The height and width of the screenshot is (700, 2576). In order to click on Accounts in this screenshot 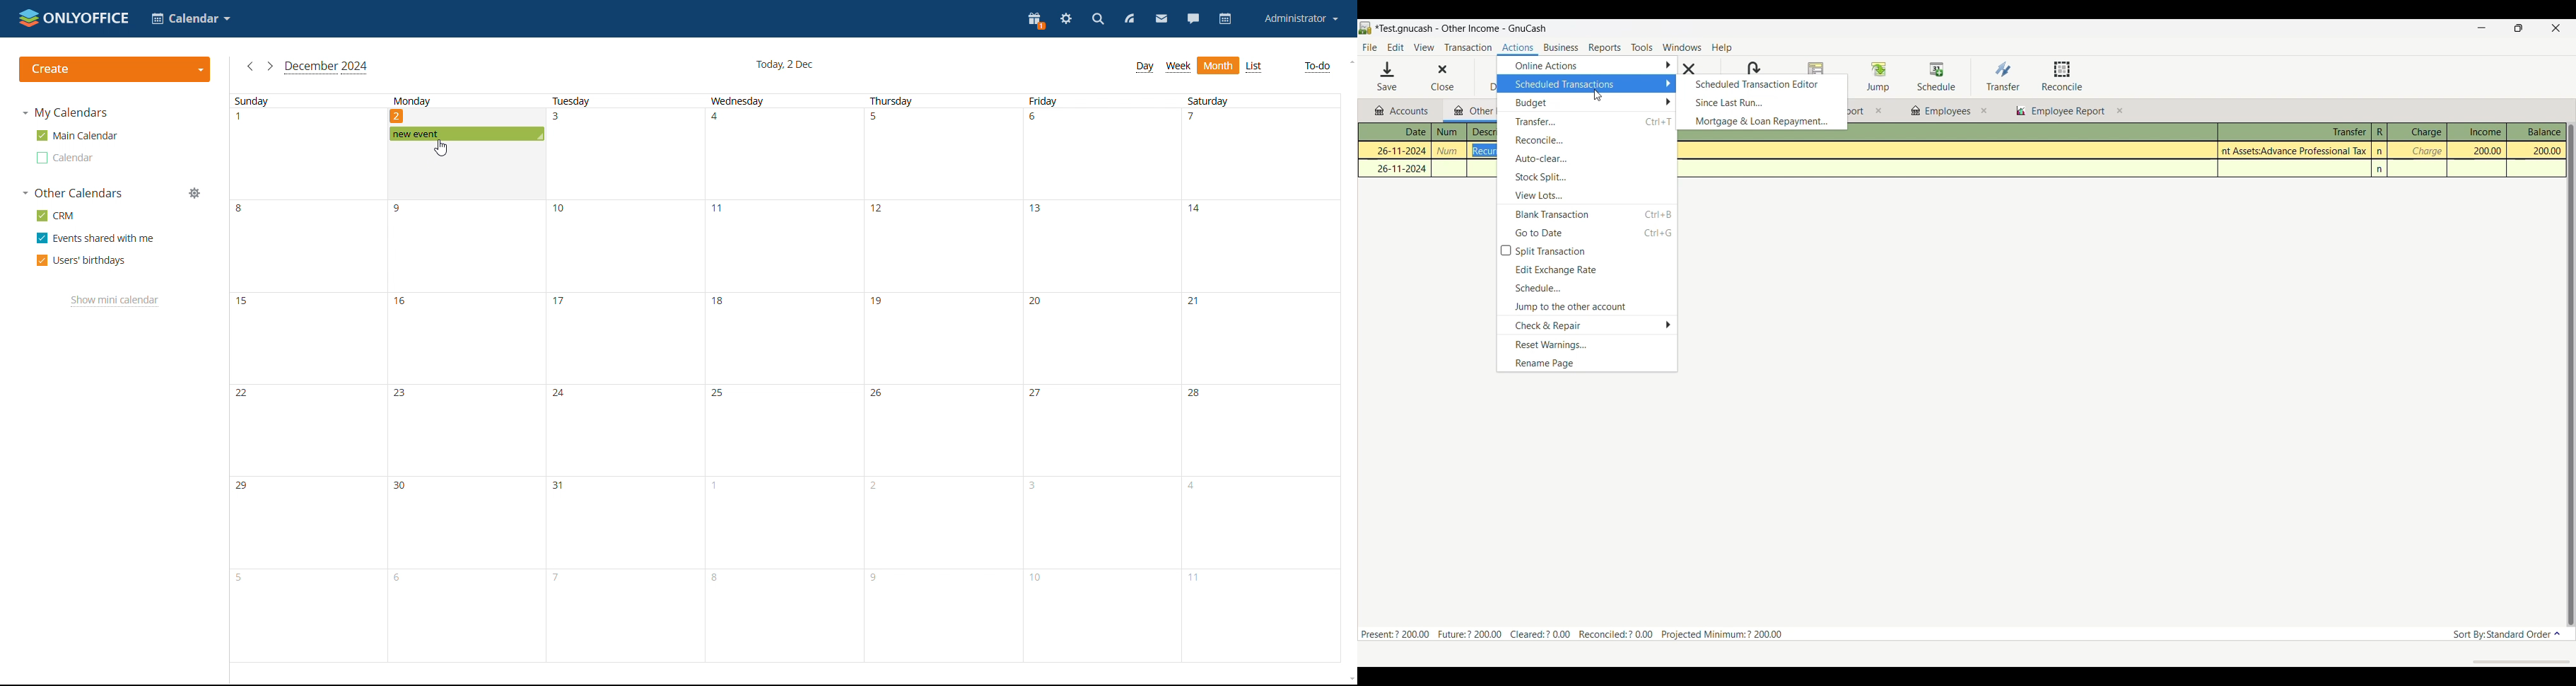, I will do `click(1404, 111)`.